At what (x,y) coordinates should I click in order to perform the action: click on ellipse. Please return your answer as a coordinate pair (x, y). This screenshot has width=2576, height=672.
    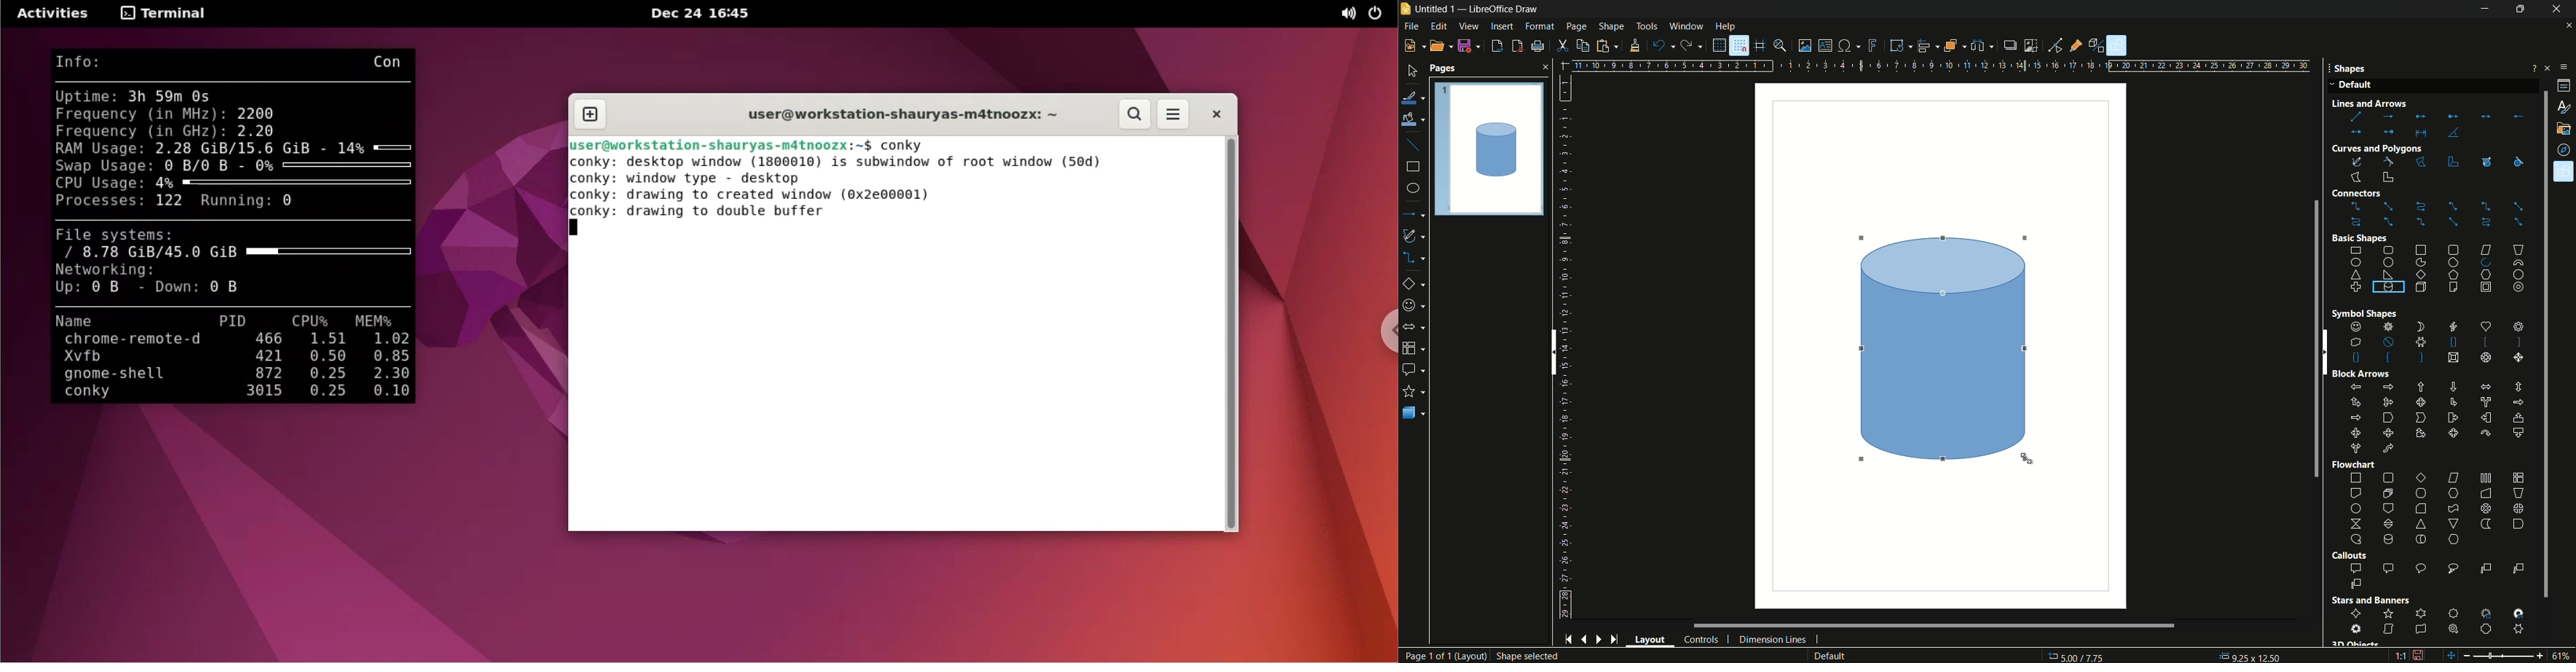
    Looking at the image, I should click on (1412, 188).